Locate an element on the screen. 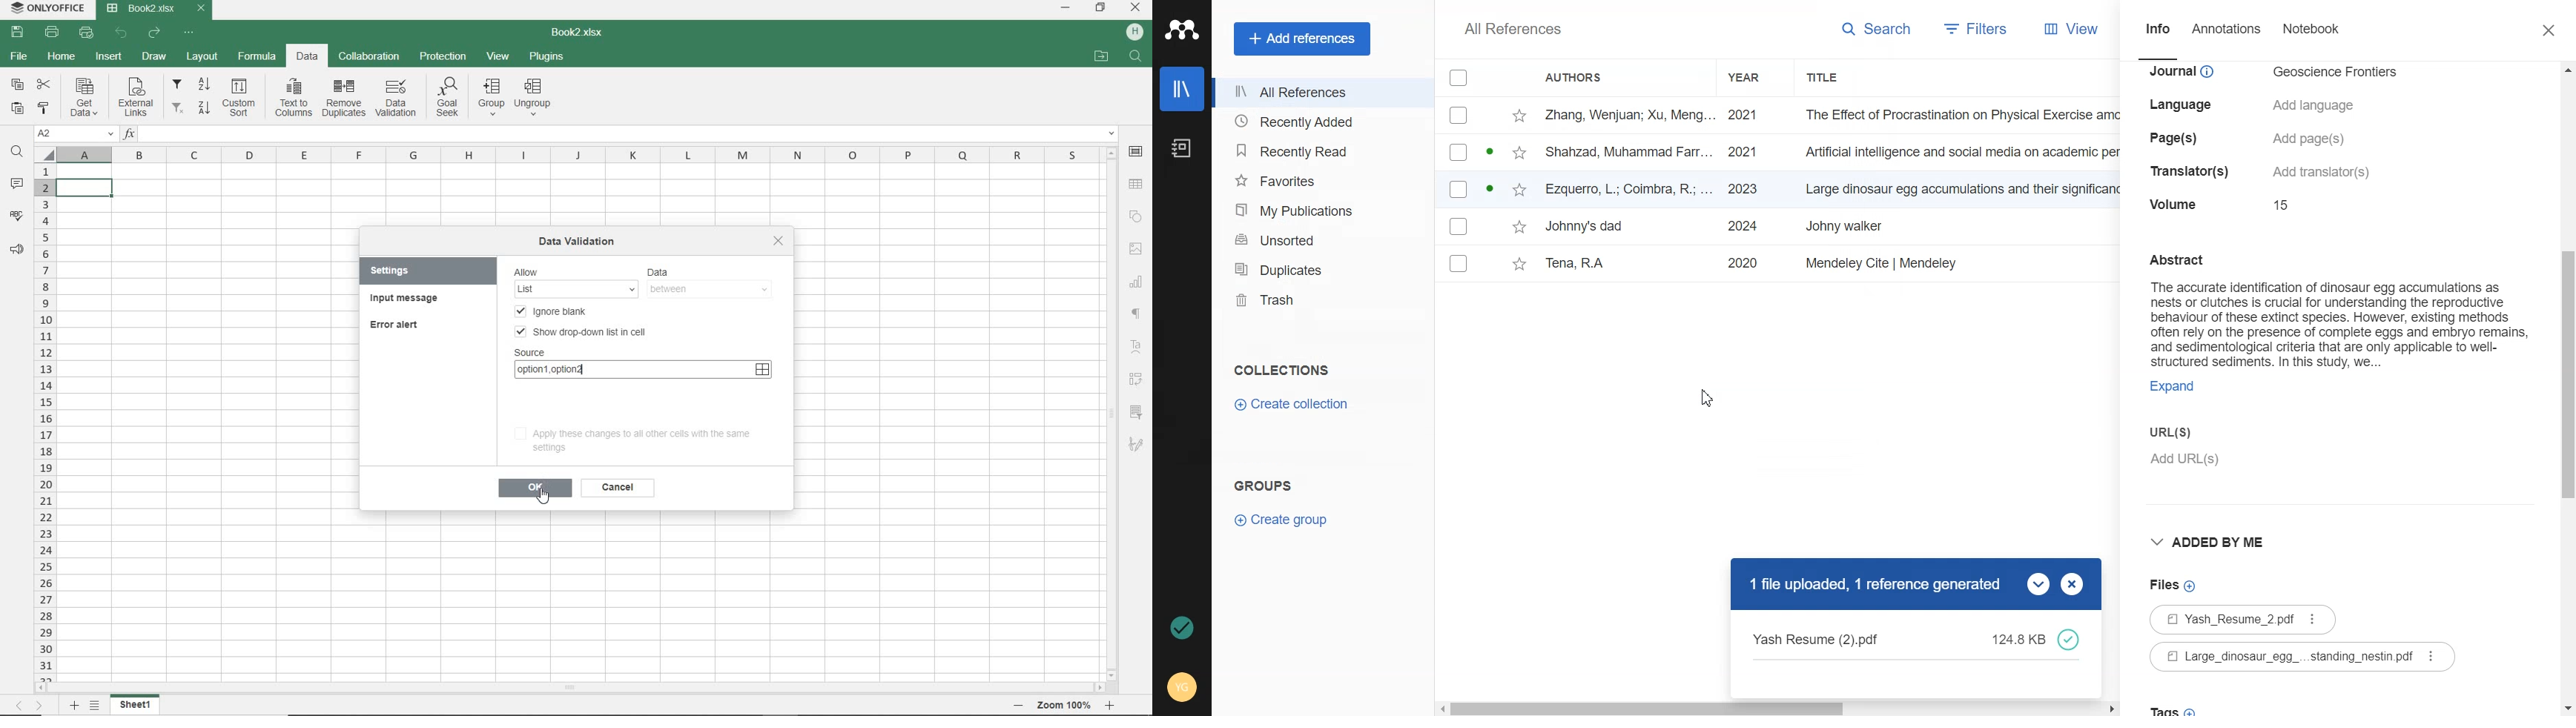  SHEET 1 is located at coordinates (136, 705).